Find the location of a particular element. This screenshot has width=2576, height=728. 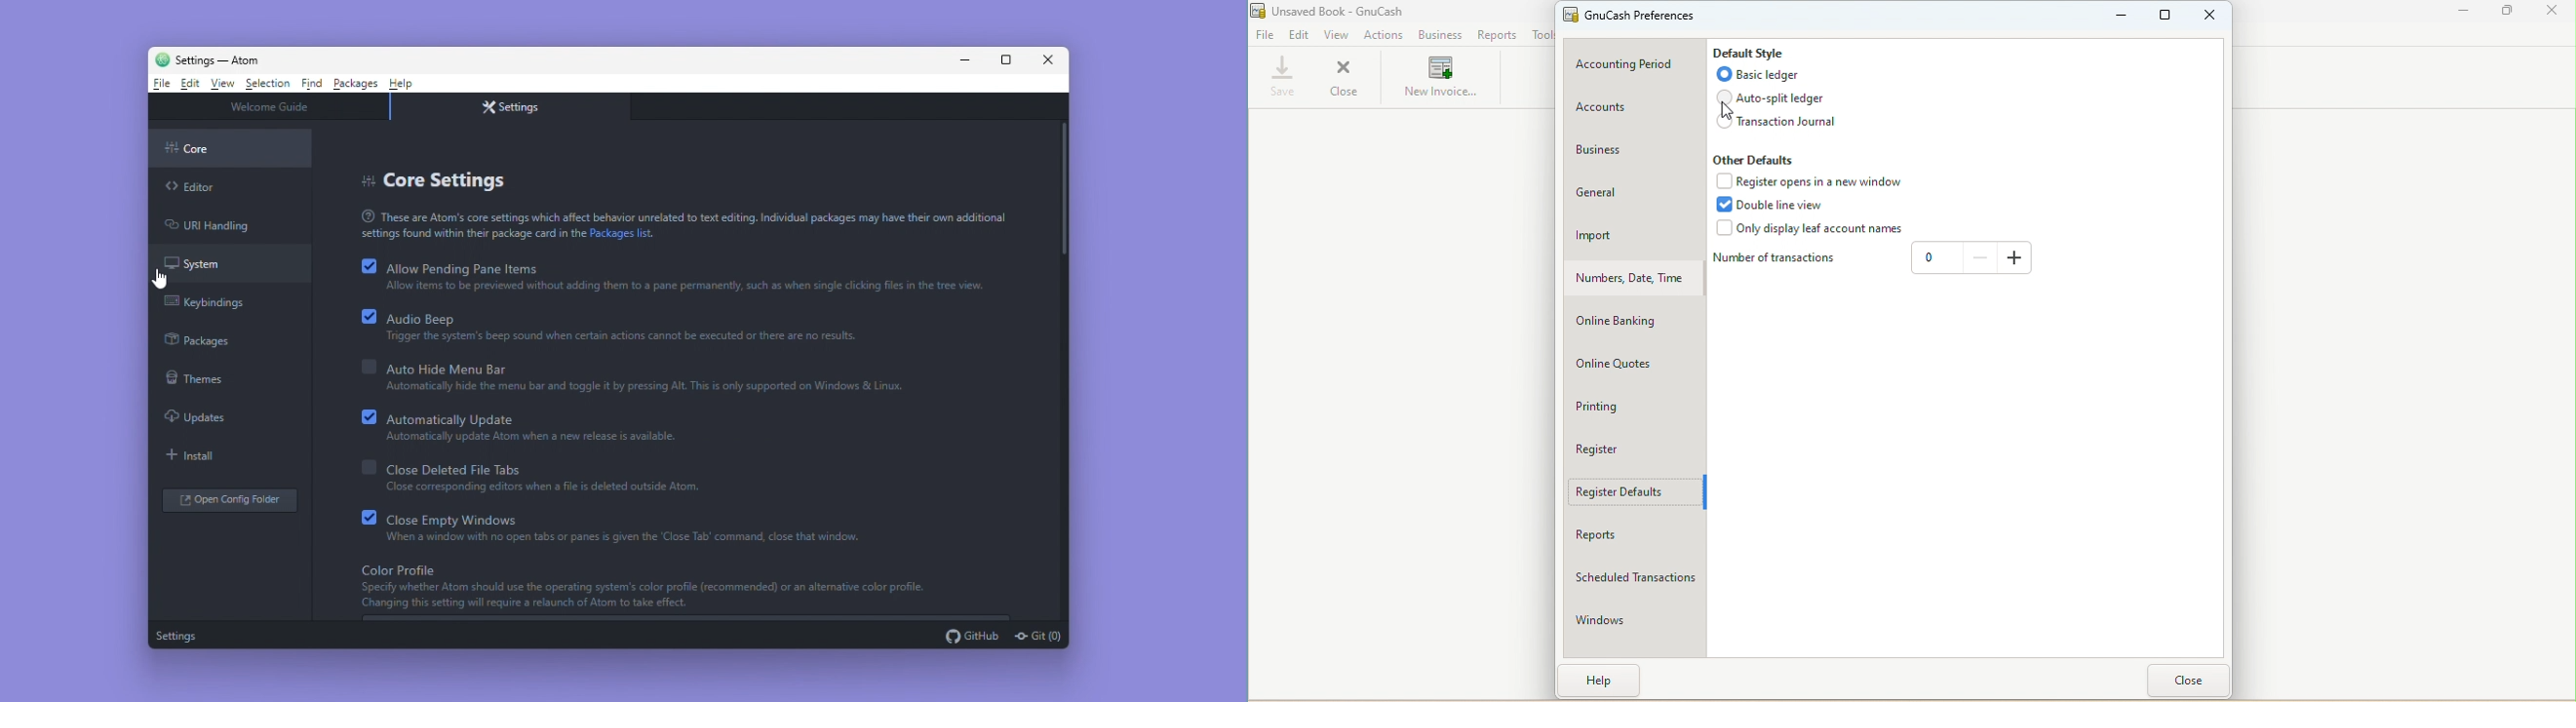

File name is located at coordinates (1347, 12).